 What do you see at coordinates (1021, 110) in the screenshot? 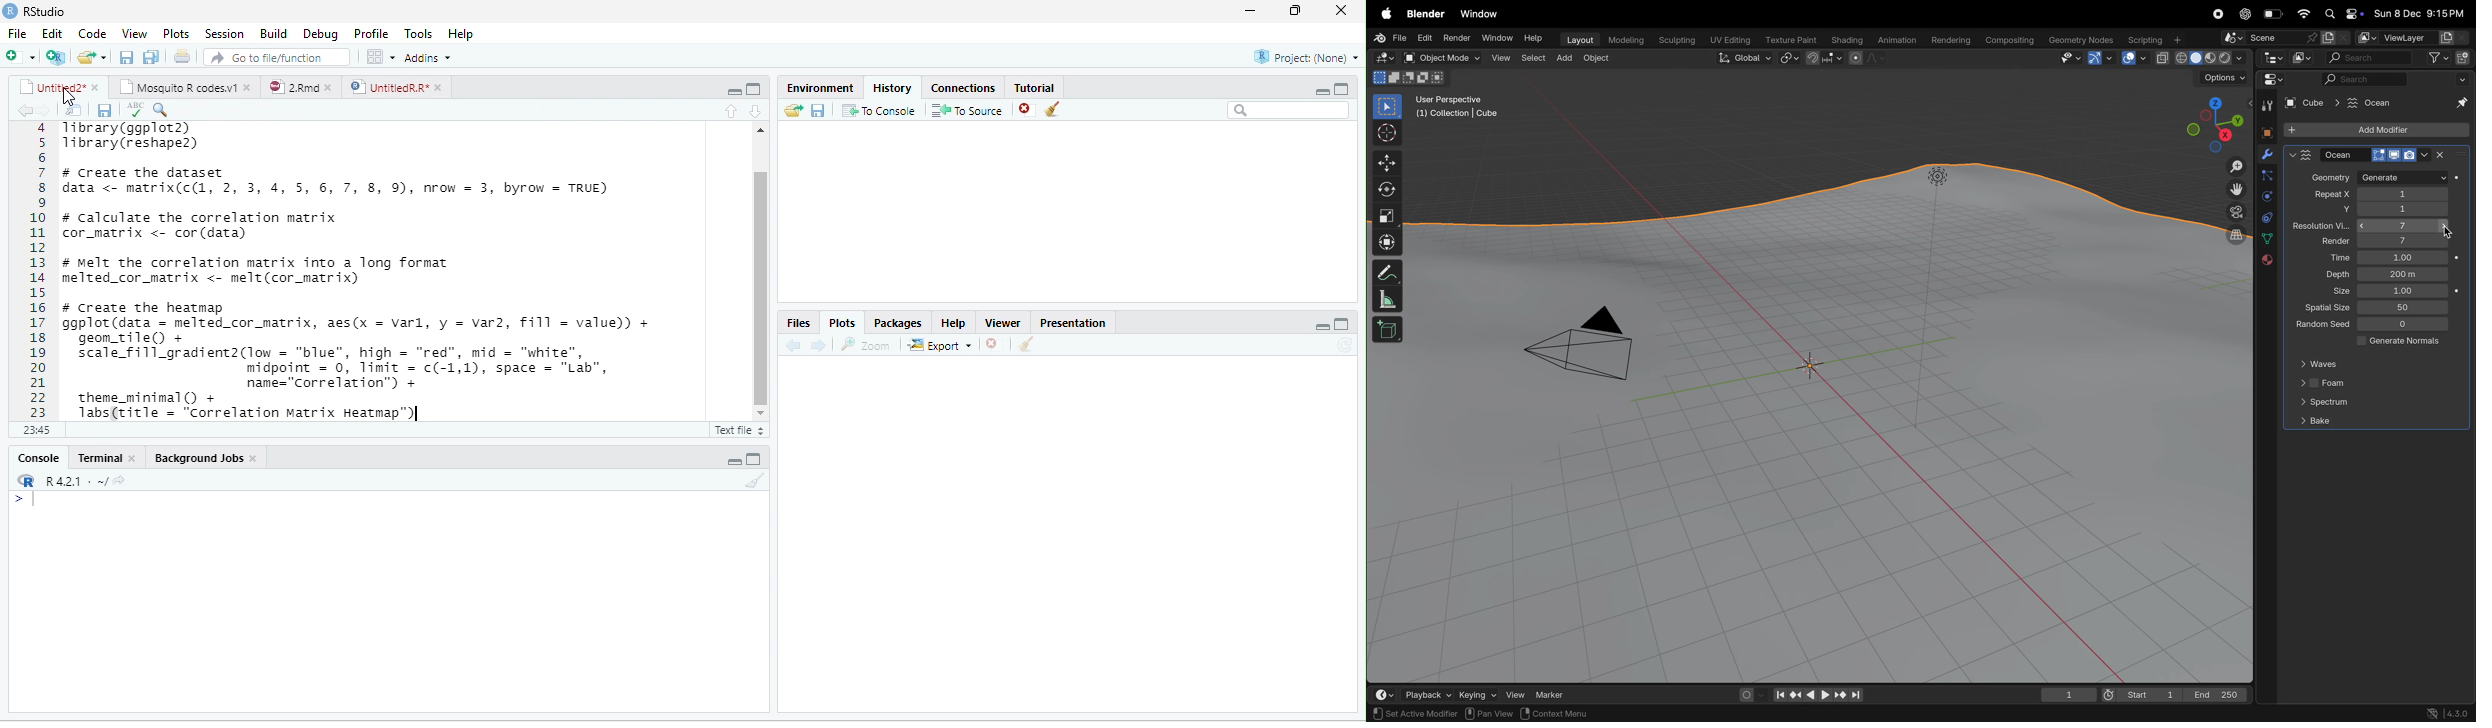
I see `close` at bounding box center [1021, 110].